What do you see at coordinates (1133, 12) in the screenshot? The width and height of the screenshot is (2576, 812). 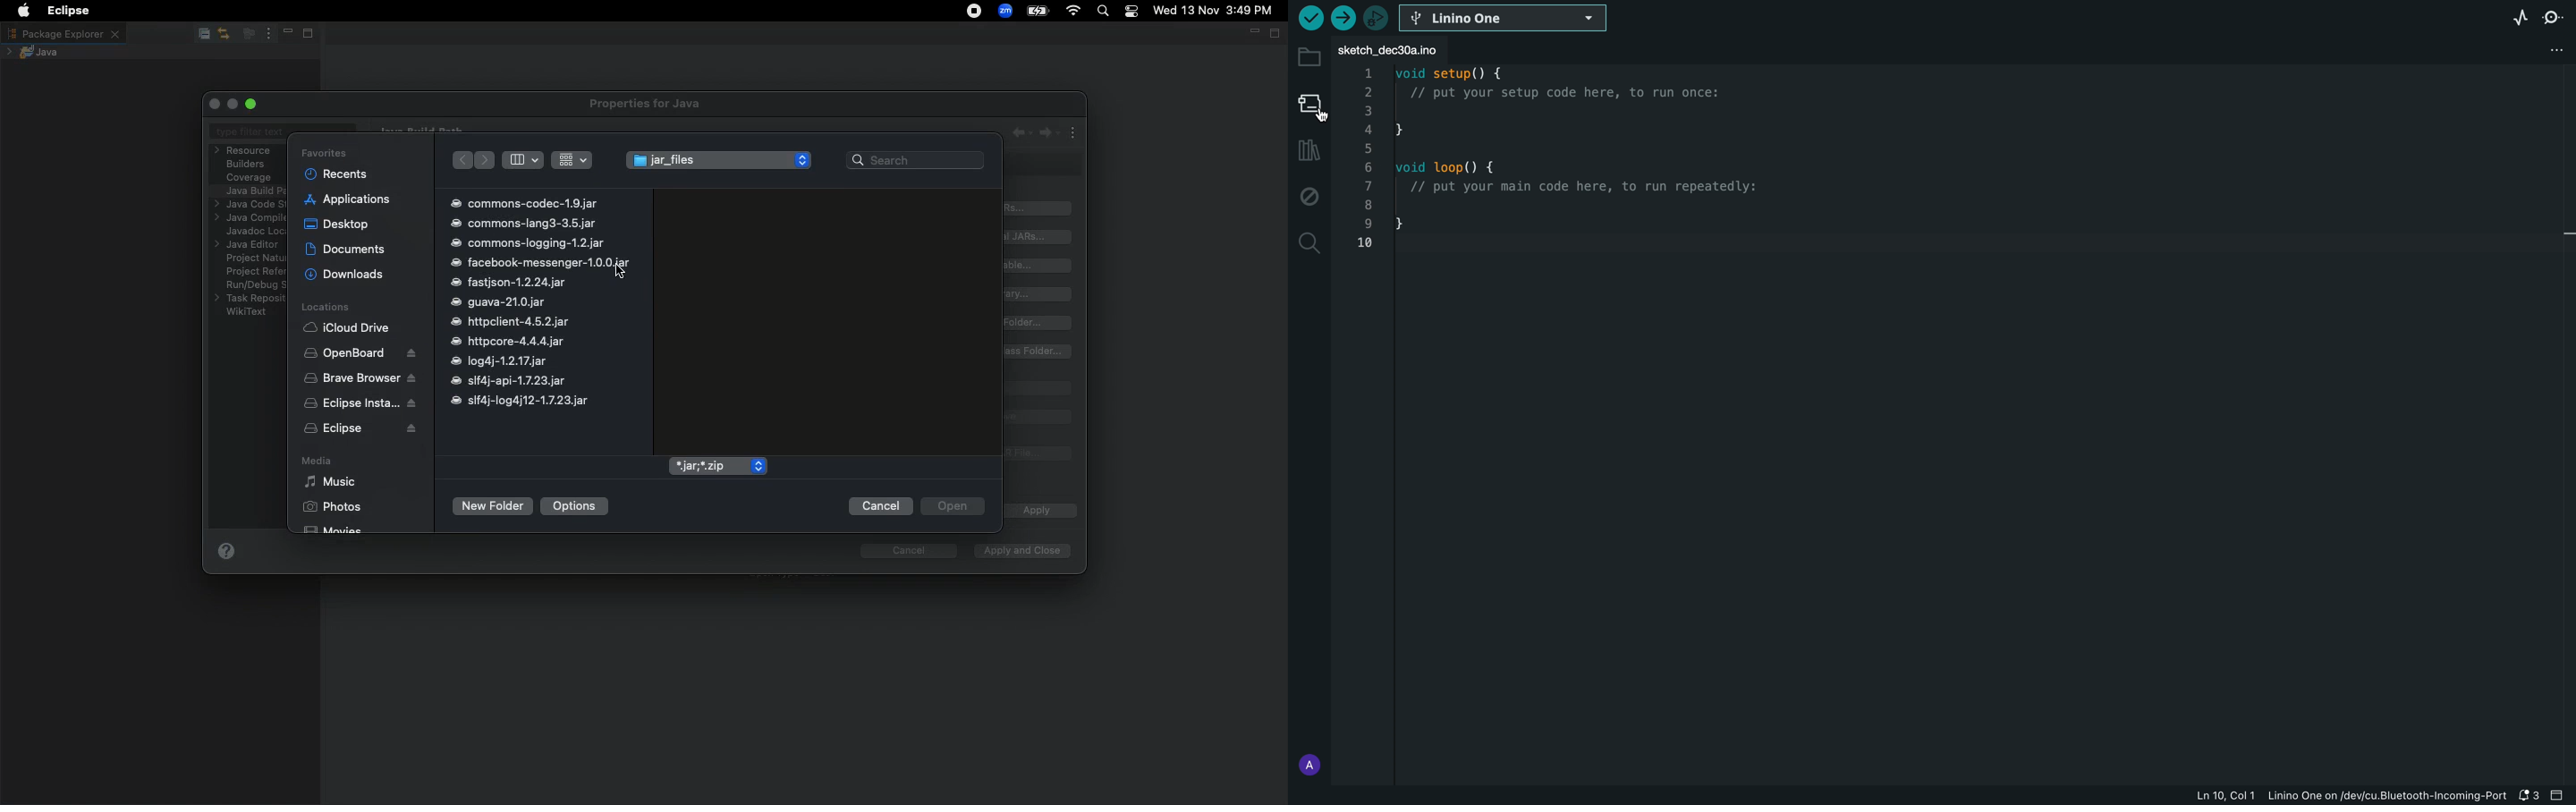 I see `Notification` at bounding box center [1133, 12].